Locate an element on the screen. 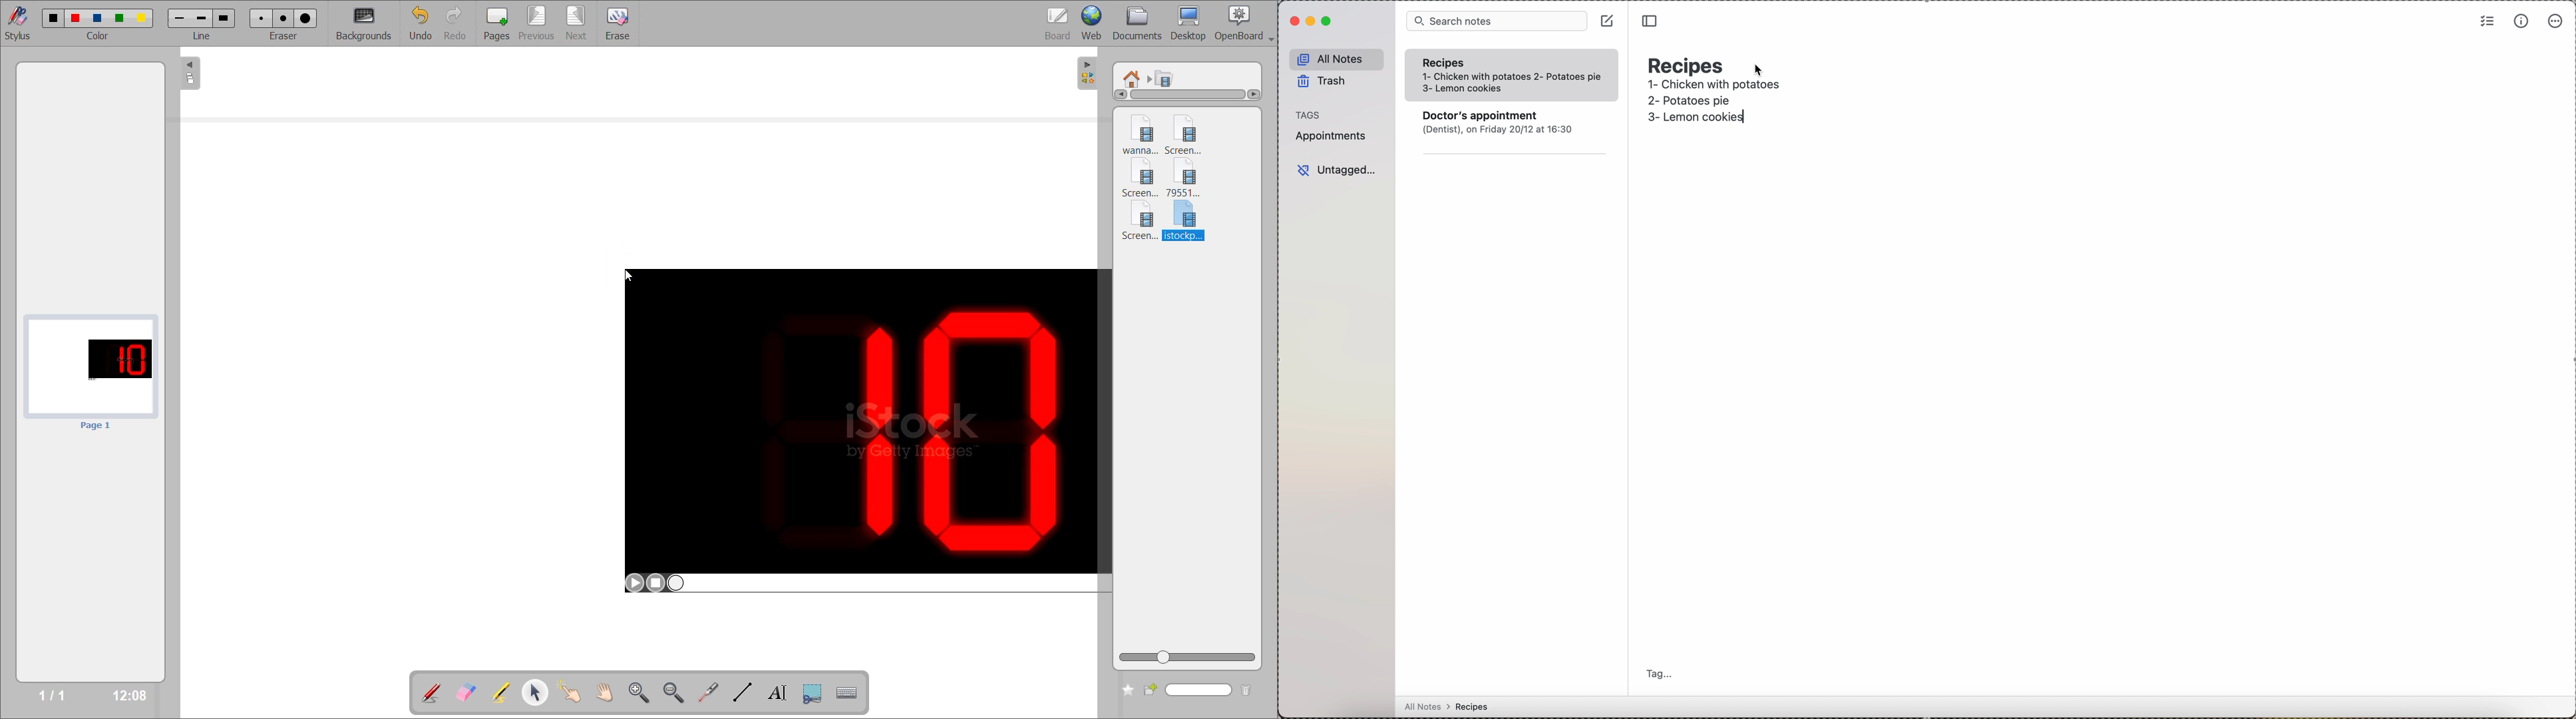 This screenshot has width=2576, height=728. appointments tag is located at coordinates (1333, 138).